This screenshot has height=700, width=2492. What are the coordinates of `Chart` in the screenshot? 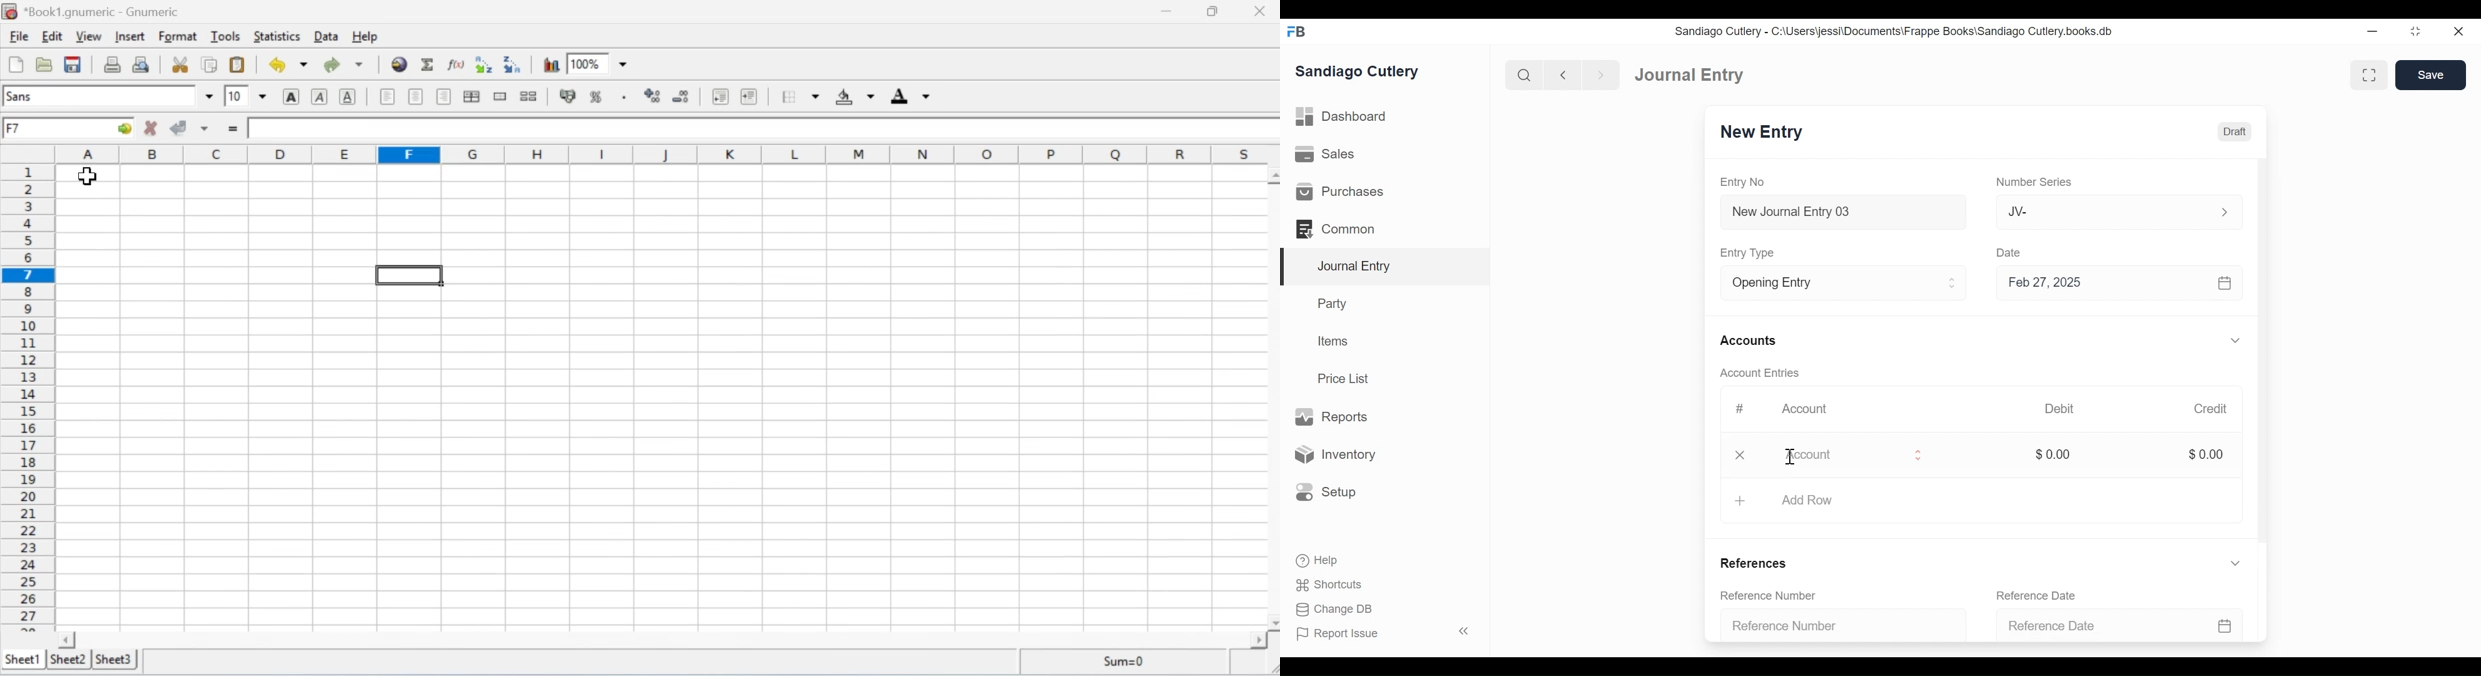 It's located at (549, 64).